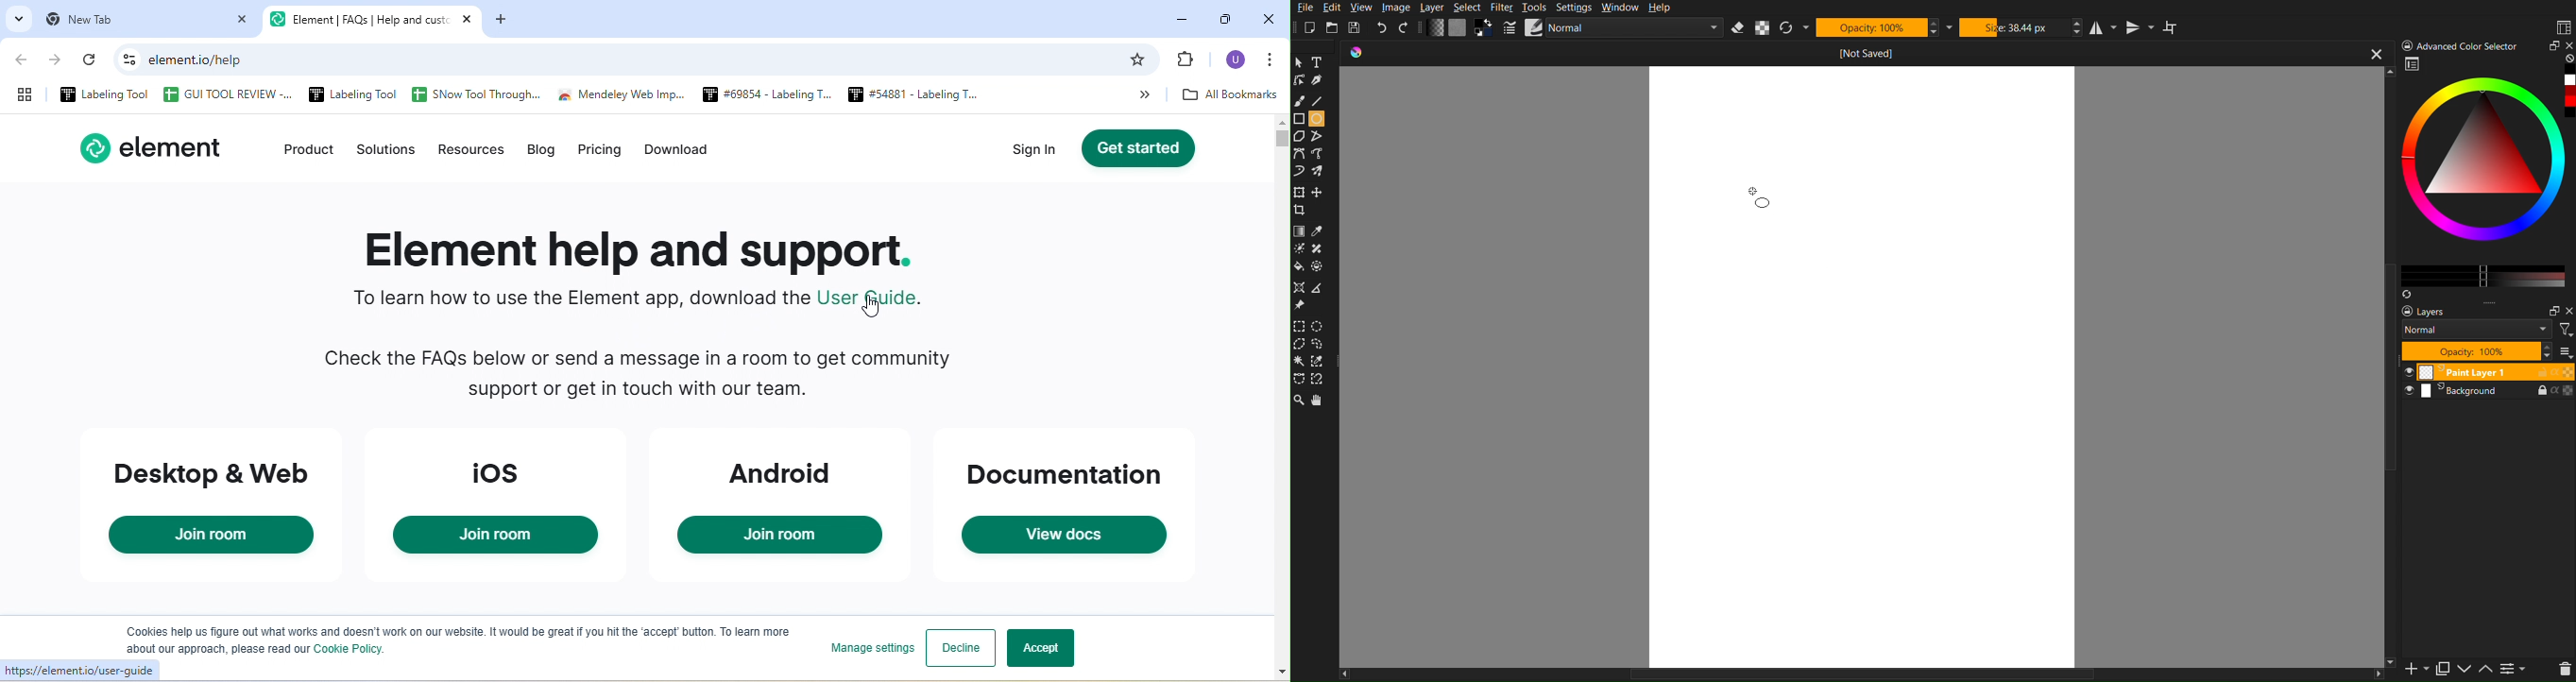 The height and width of the screenshot is (700, 2576). What do you see at coordinates (369, 20) in the screenshot?
I see `Element | FAQs | Help and cust: X` at bounding box center [369, 20].